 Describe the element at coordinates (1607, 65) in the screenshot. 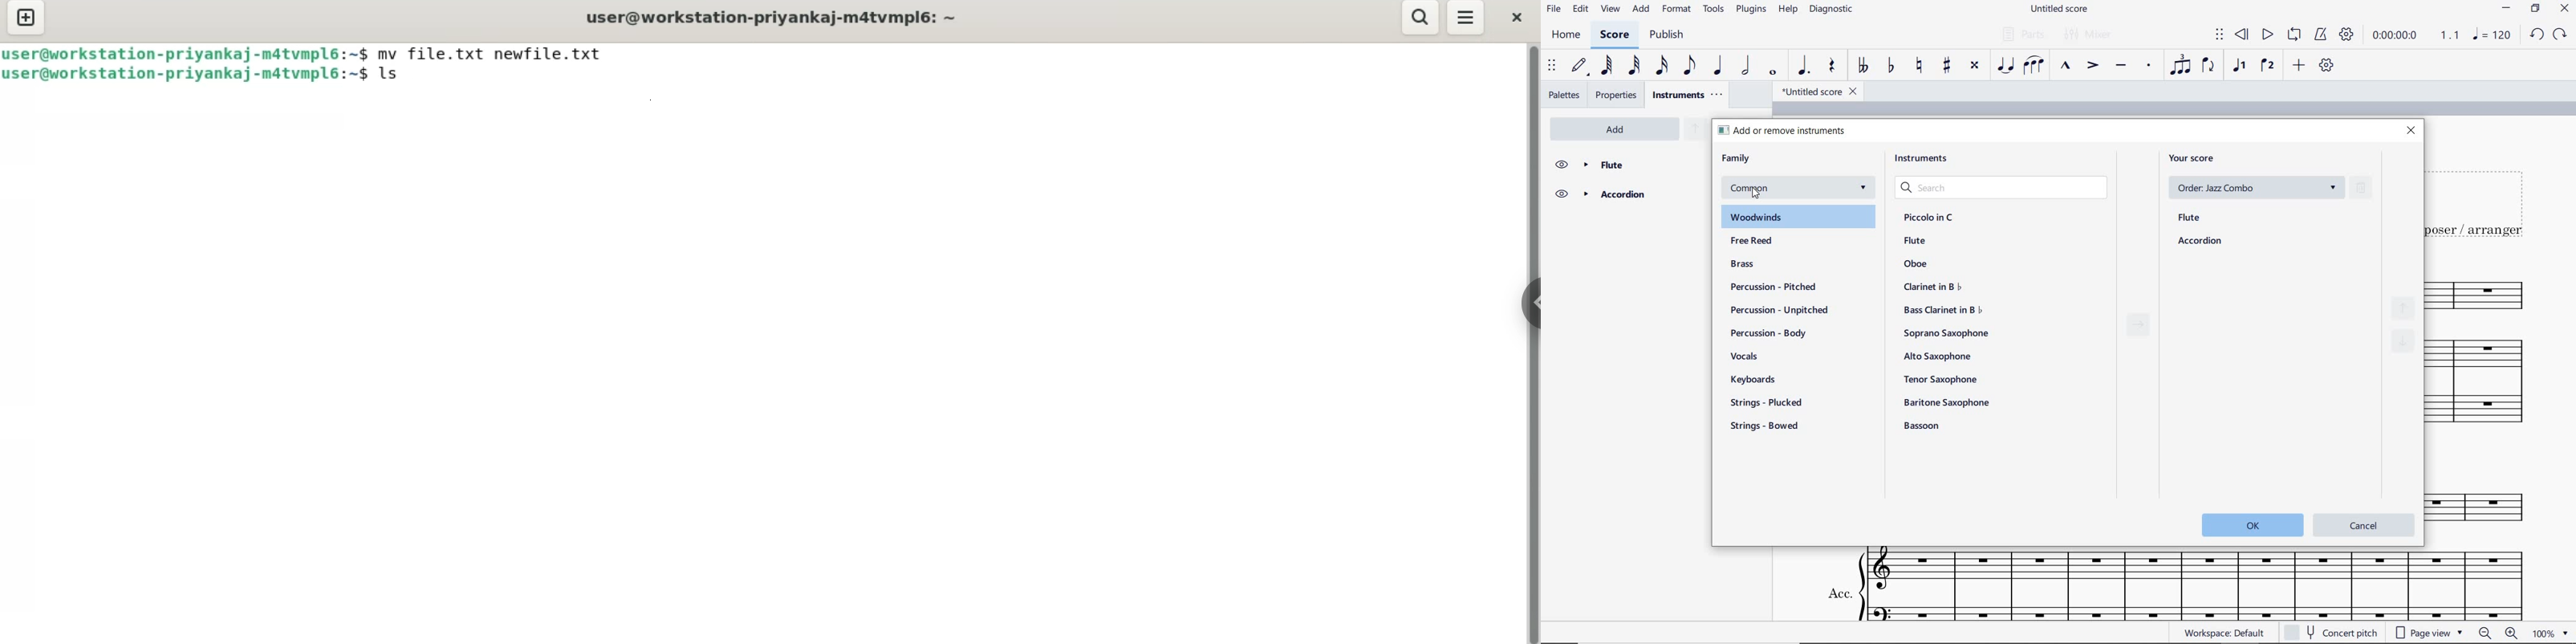

I see `64th note` at that location.